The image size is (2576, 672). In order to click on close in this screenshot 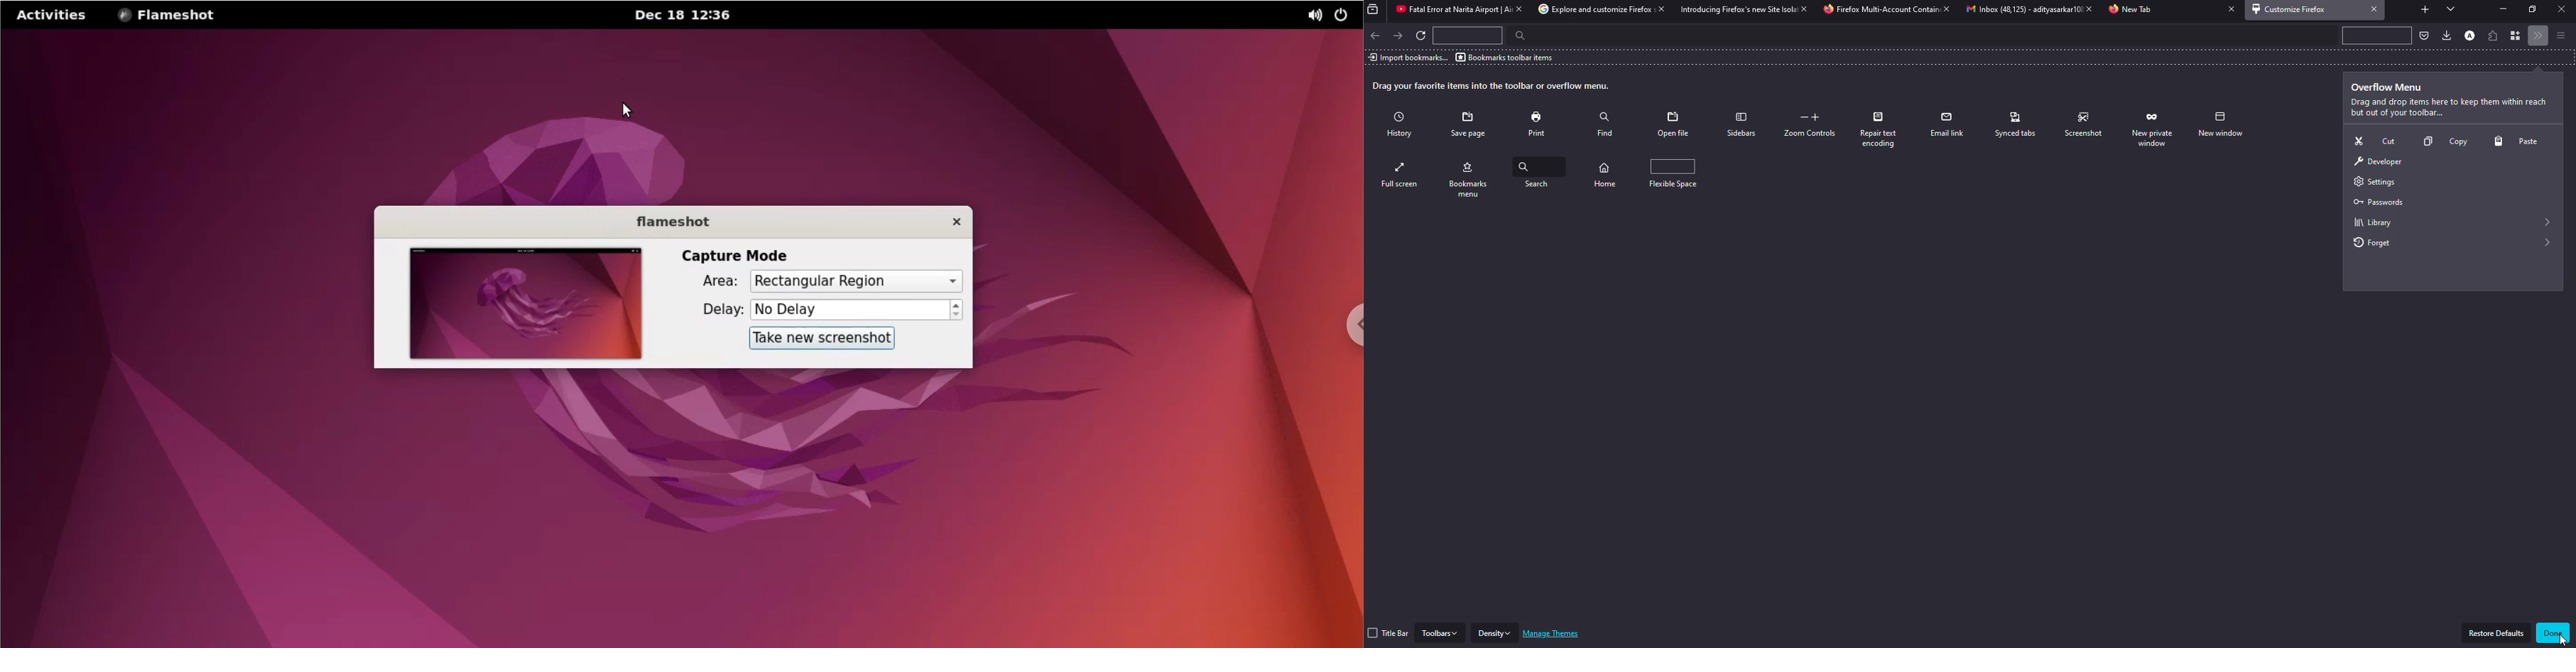, I will do `click(2375, 9)`.